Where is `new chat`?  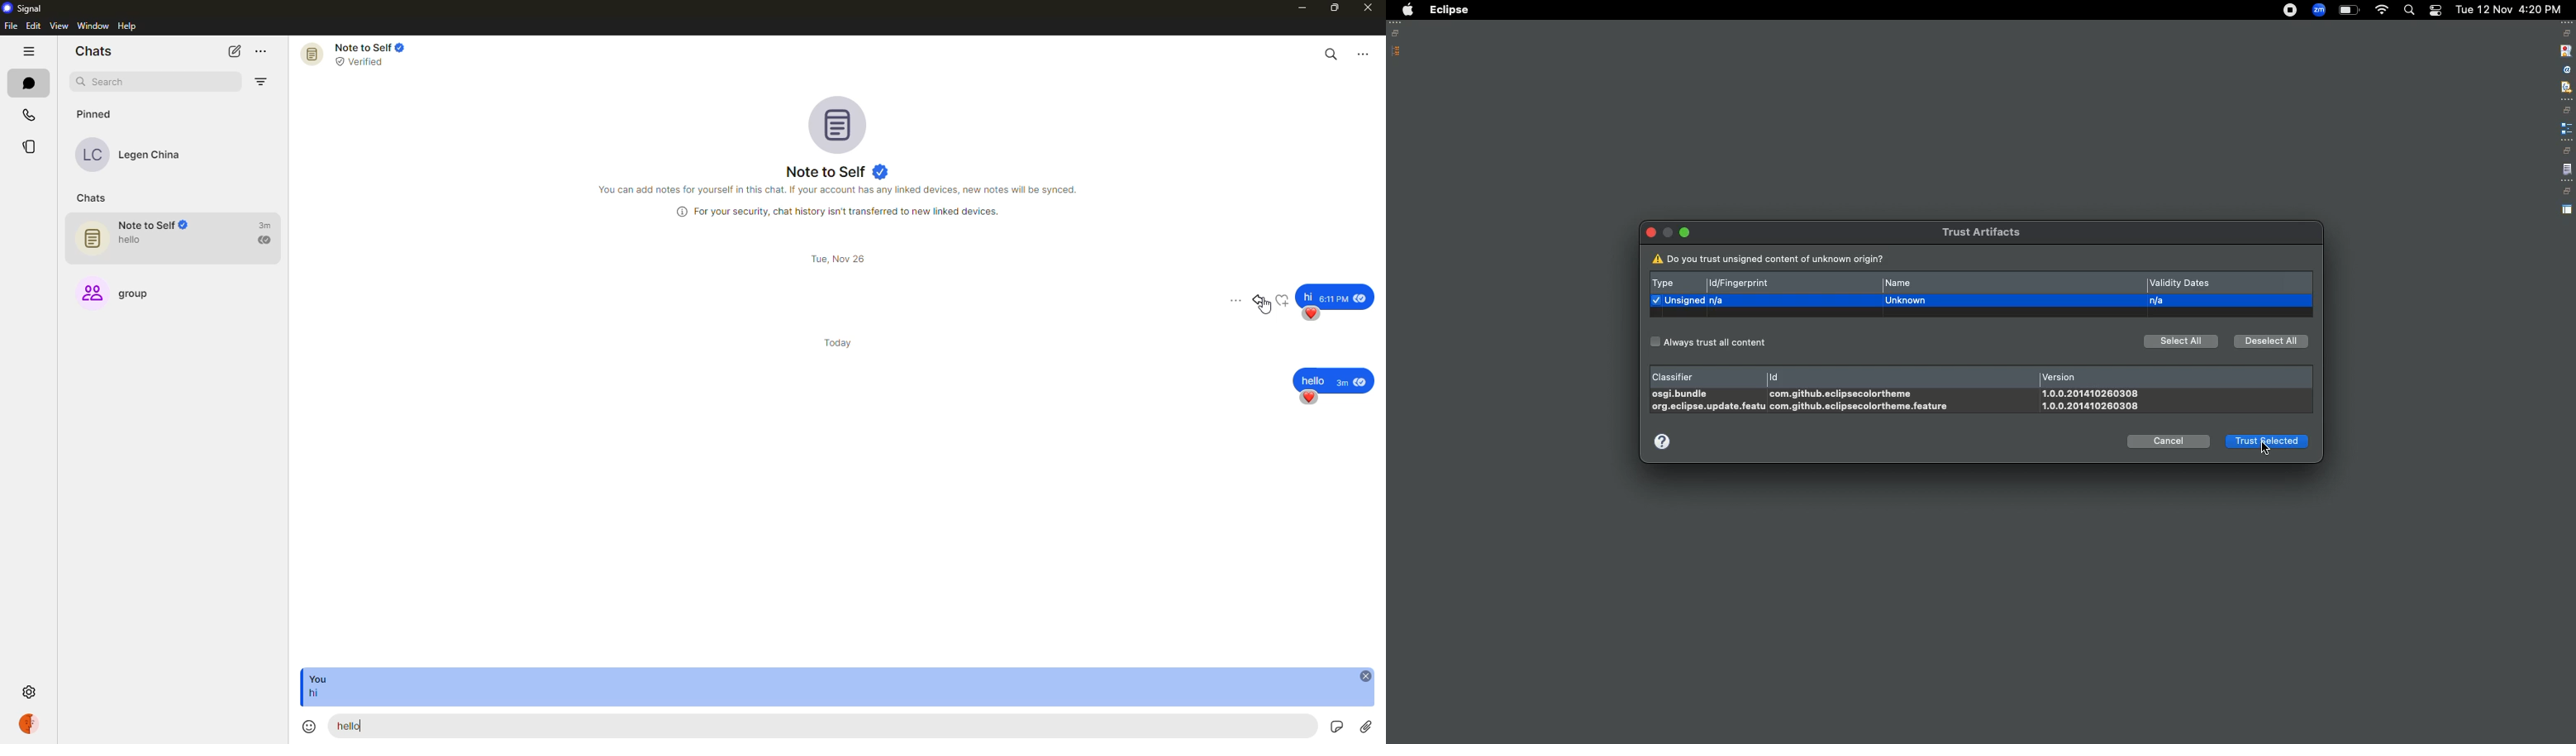
new chat is located at coordinates (235, 51).